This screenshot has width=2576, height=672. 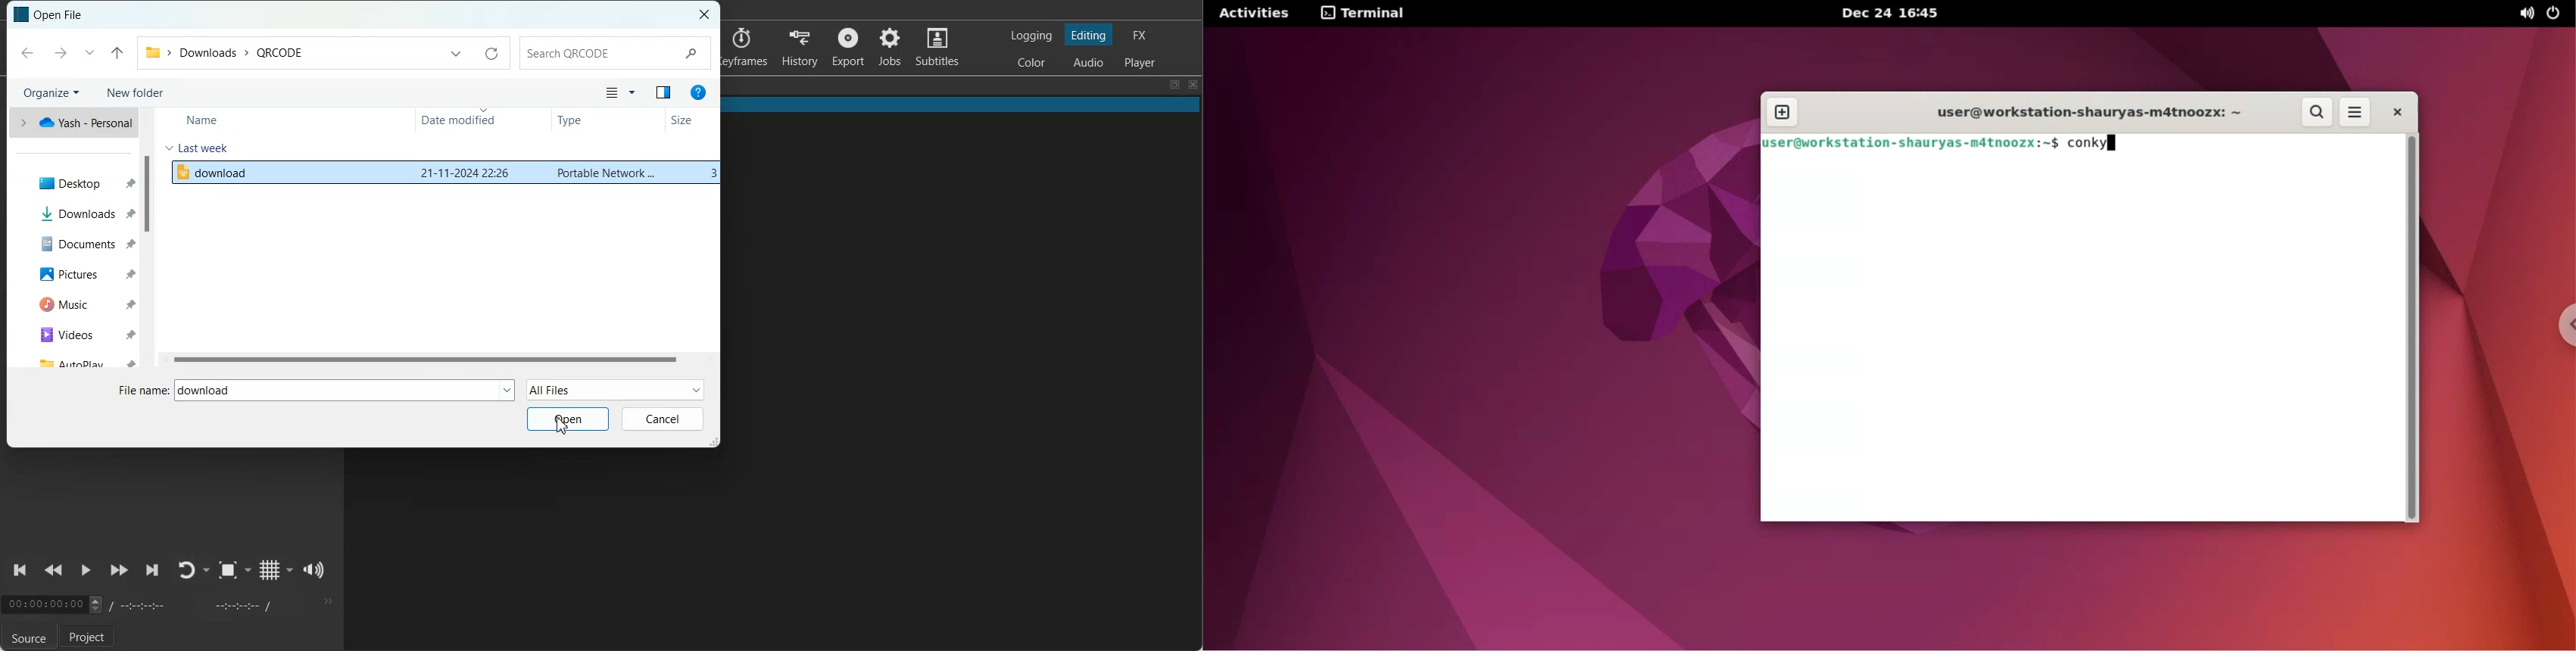 What do you see at coordinates (290, 569) in the screenshot?
I see `Drop down box` at bounding box center [290, 569].